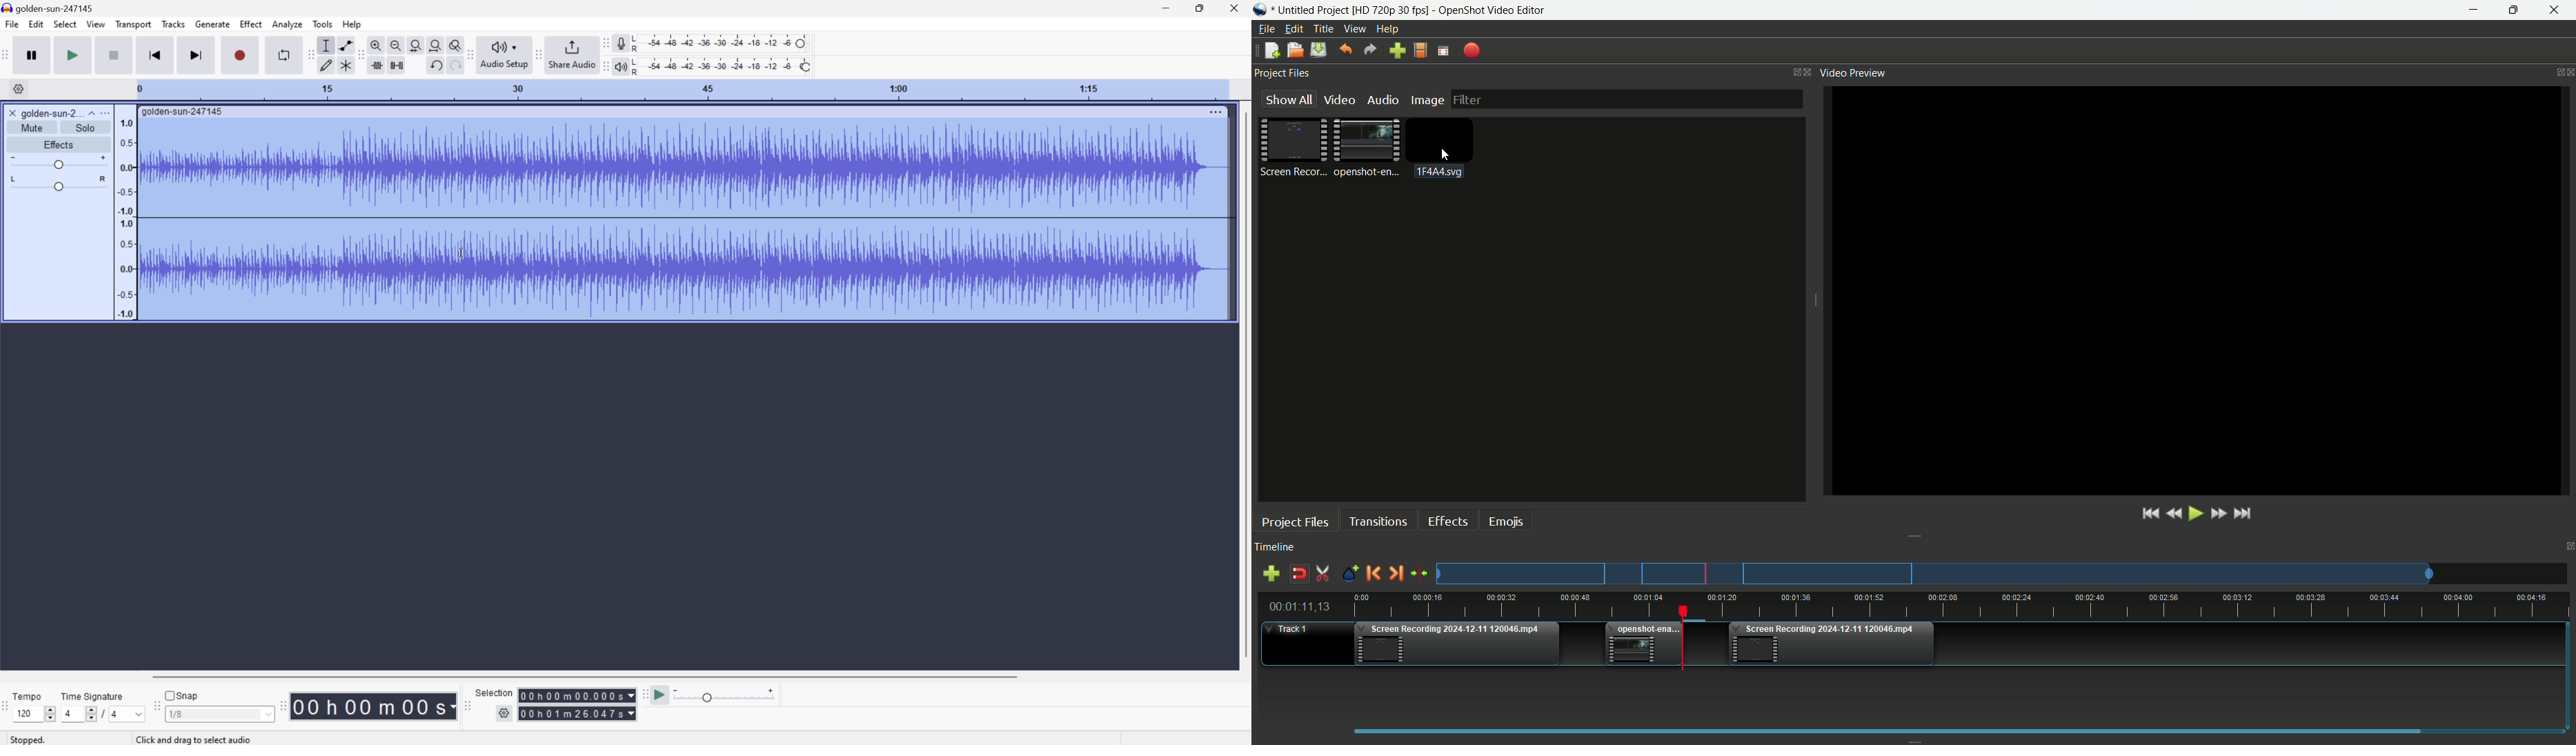 Image resolution: width=2576 pixels, height=756 pixels. Describe the element at coordinates (644, 696) in the screenshot. I see `Audacity play at speed toolbar` at that location.